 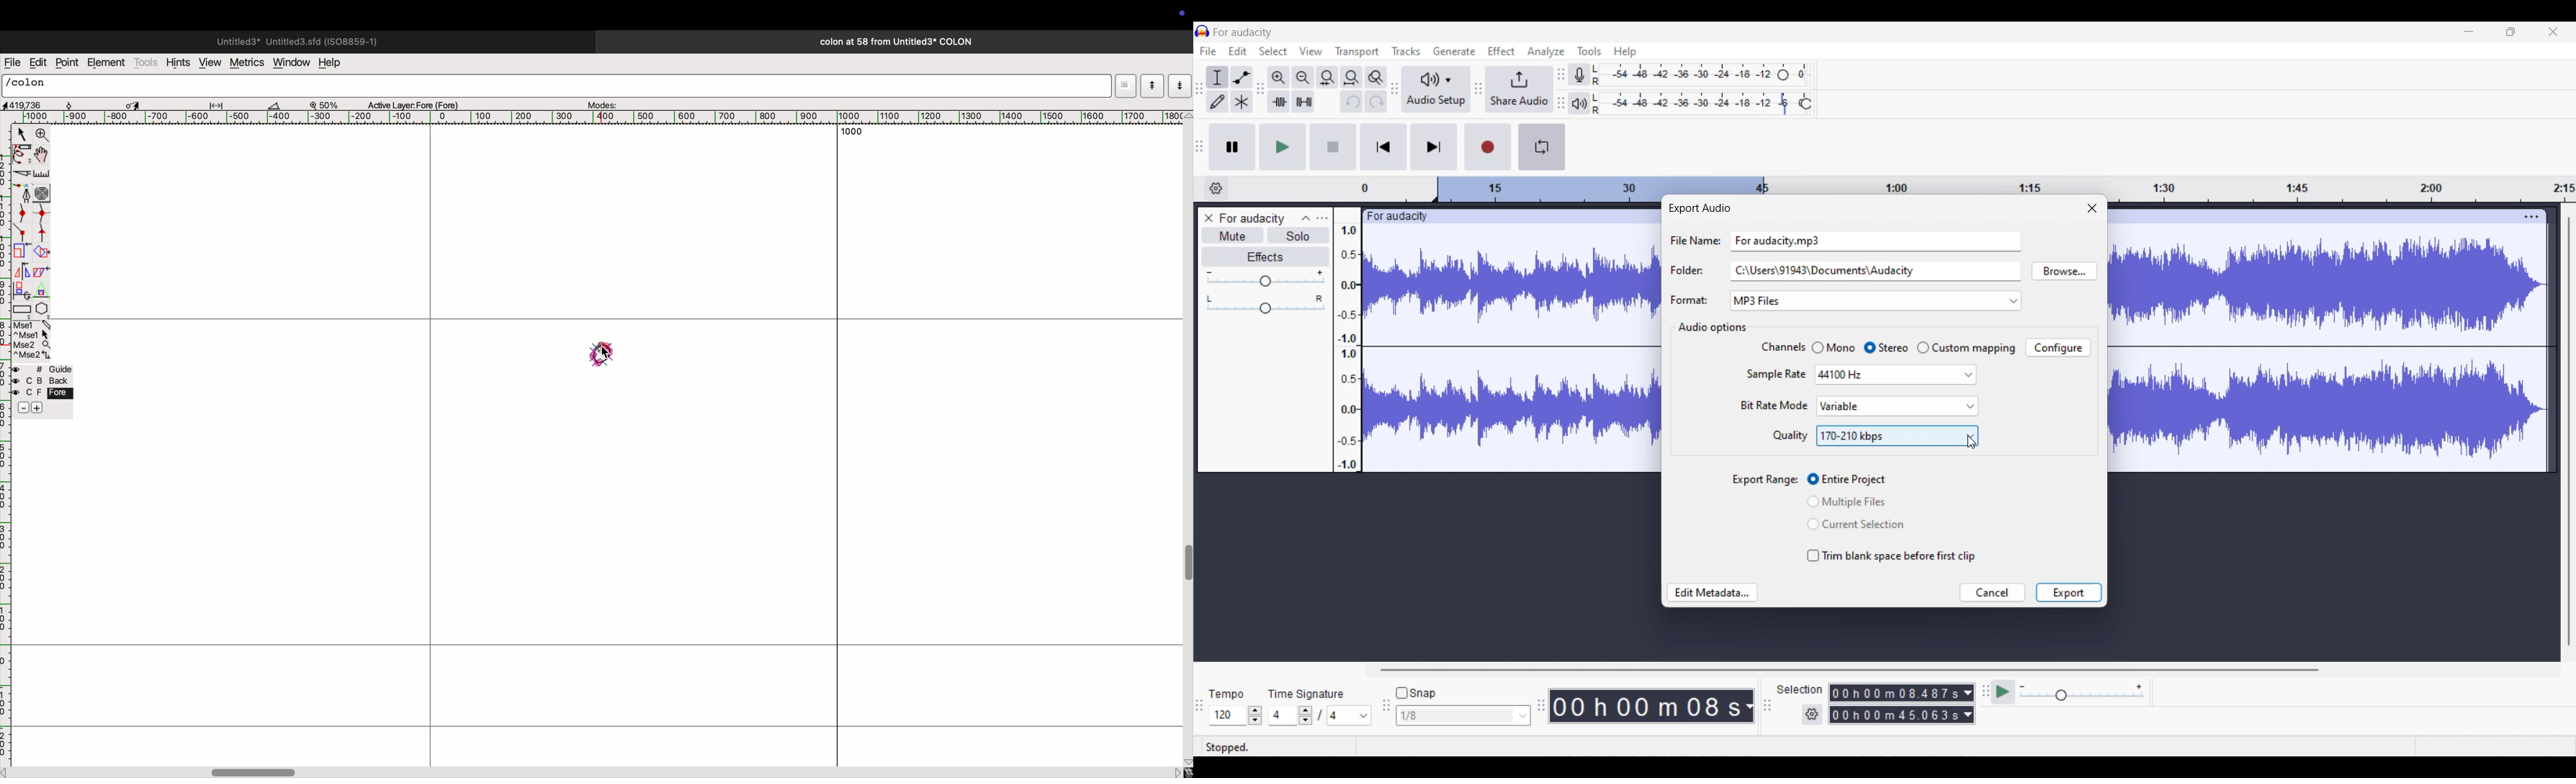 What do you see at coordinates (1699, 208) in the screenshot?
I see `Window title` at bounding box center [1699, 208].